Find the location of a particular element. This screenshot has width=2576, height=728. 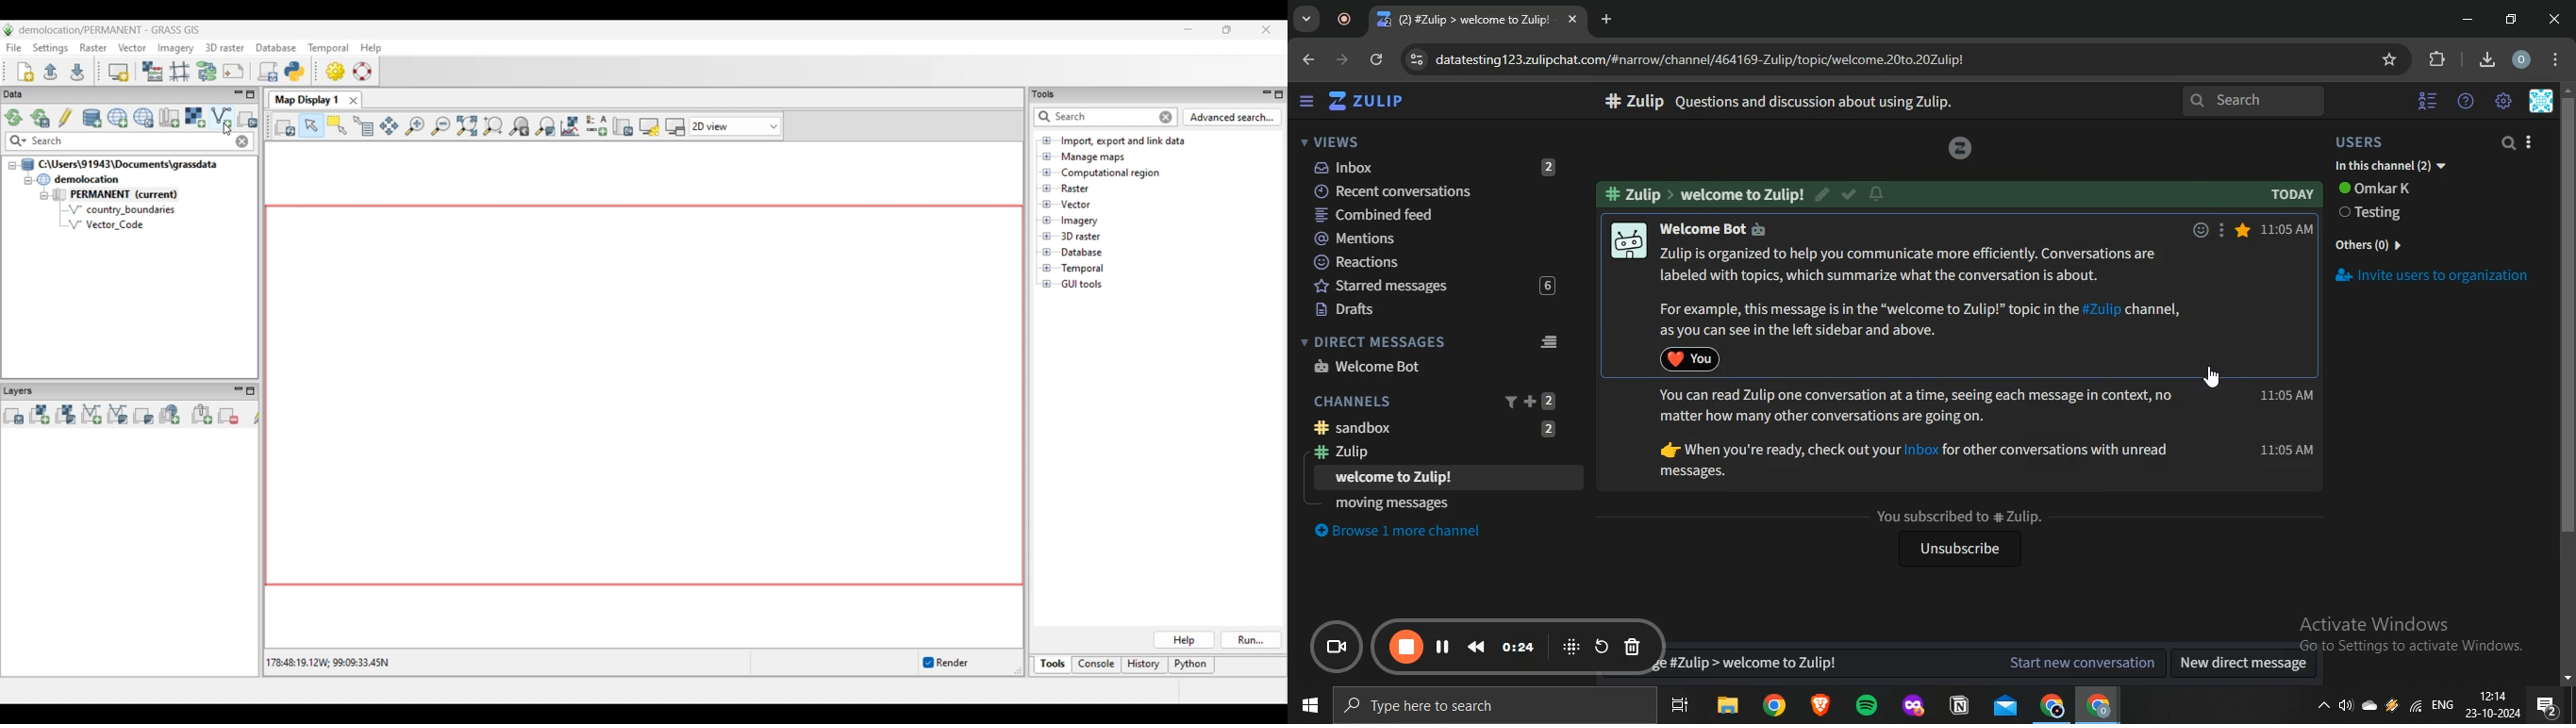

 is located at coordinates (2529, 143).